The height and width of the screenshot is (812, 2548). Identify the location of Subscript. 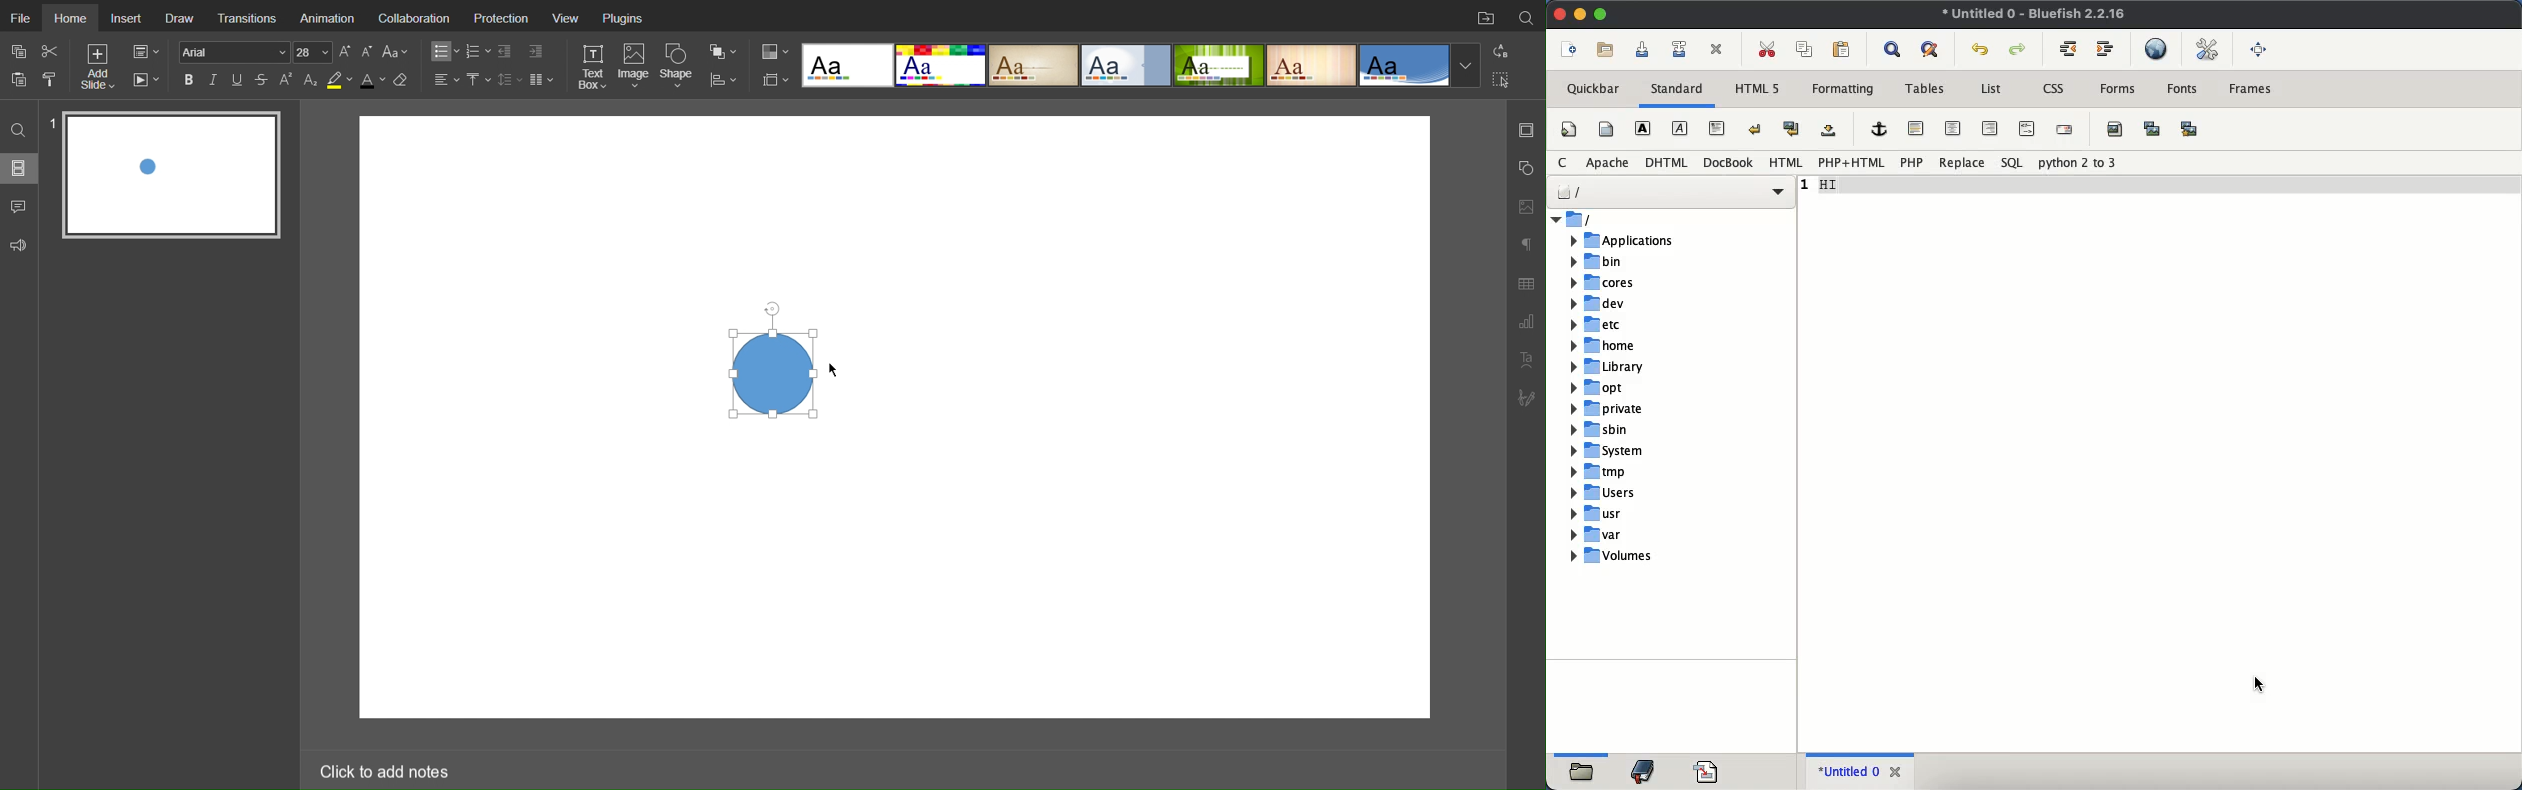
(311, 80).